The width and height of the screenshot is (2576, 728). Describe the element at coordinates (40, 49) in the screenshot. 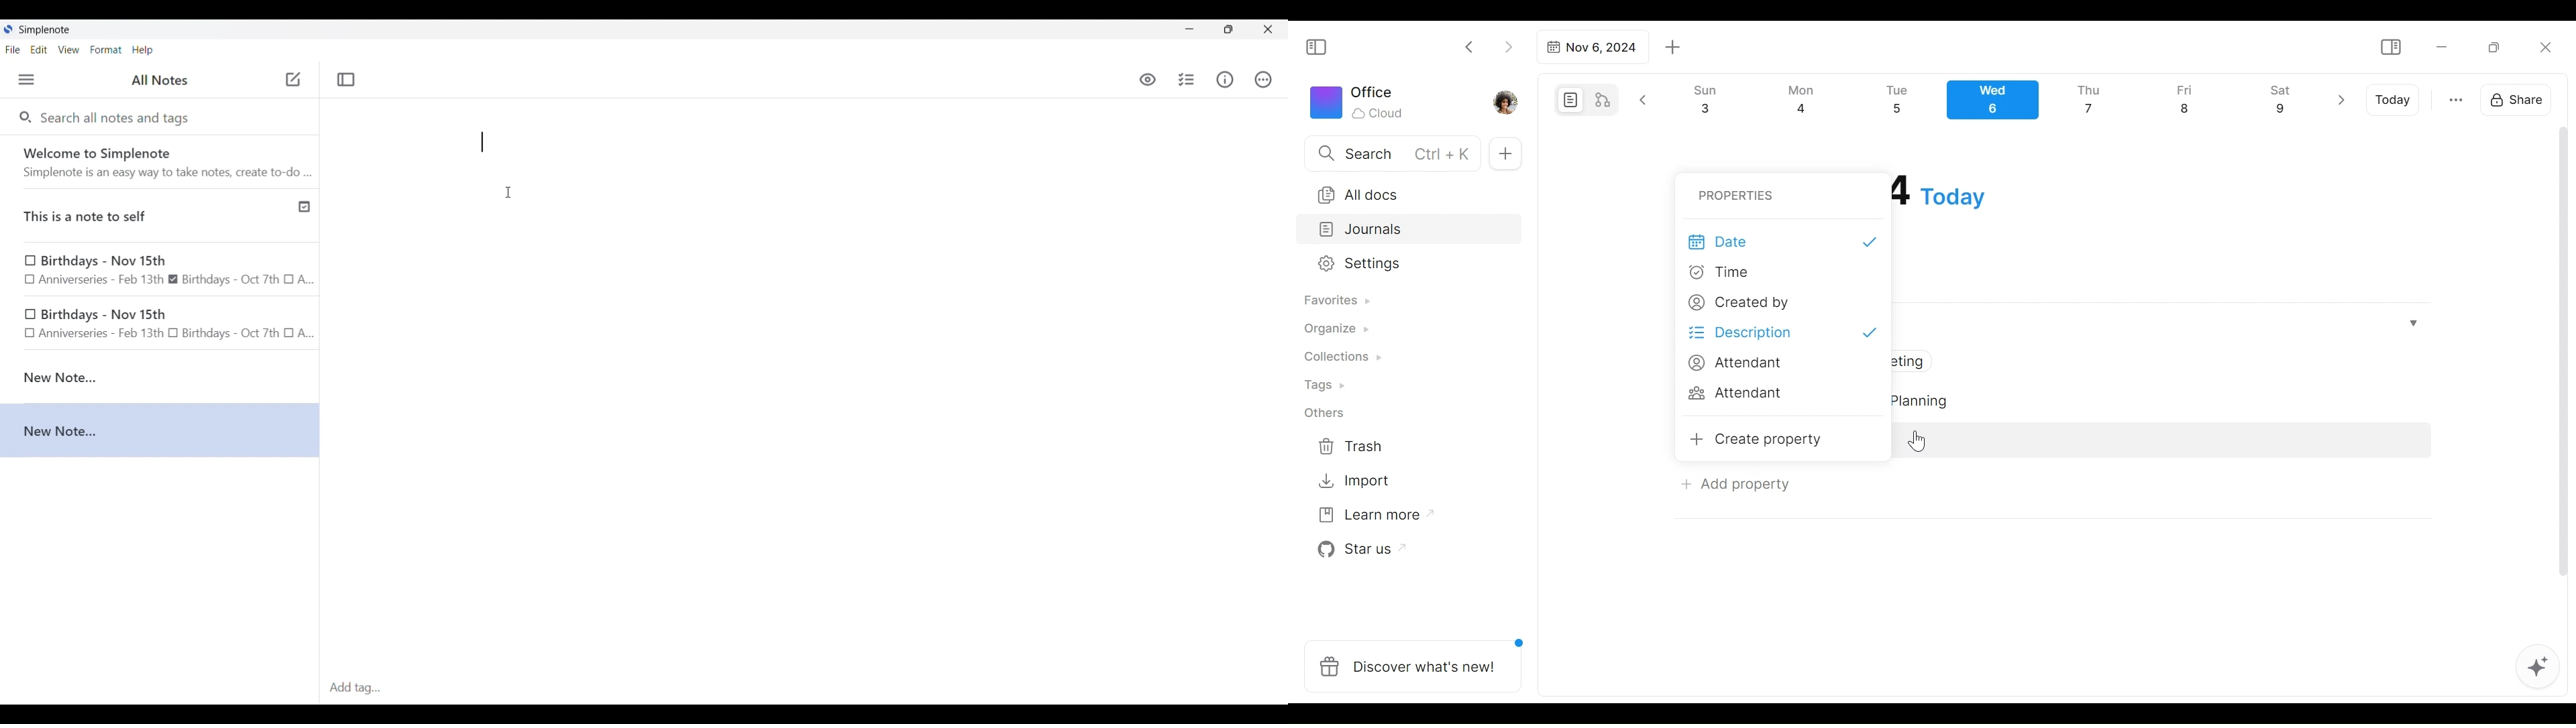

I see `Edit menu` at that location.